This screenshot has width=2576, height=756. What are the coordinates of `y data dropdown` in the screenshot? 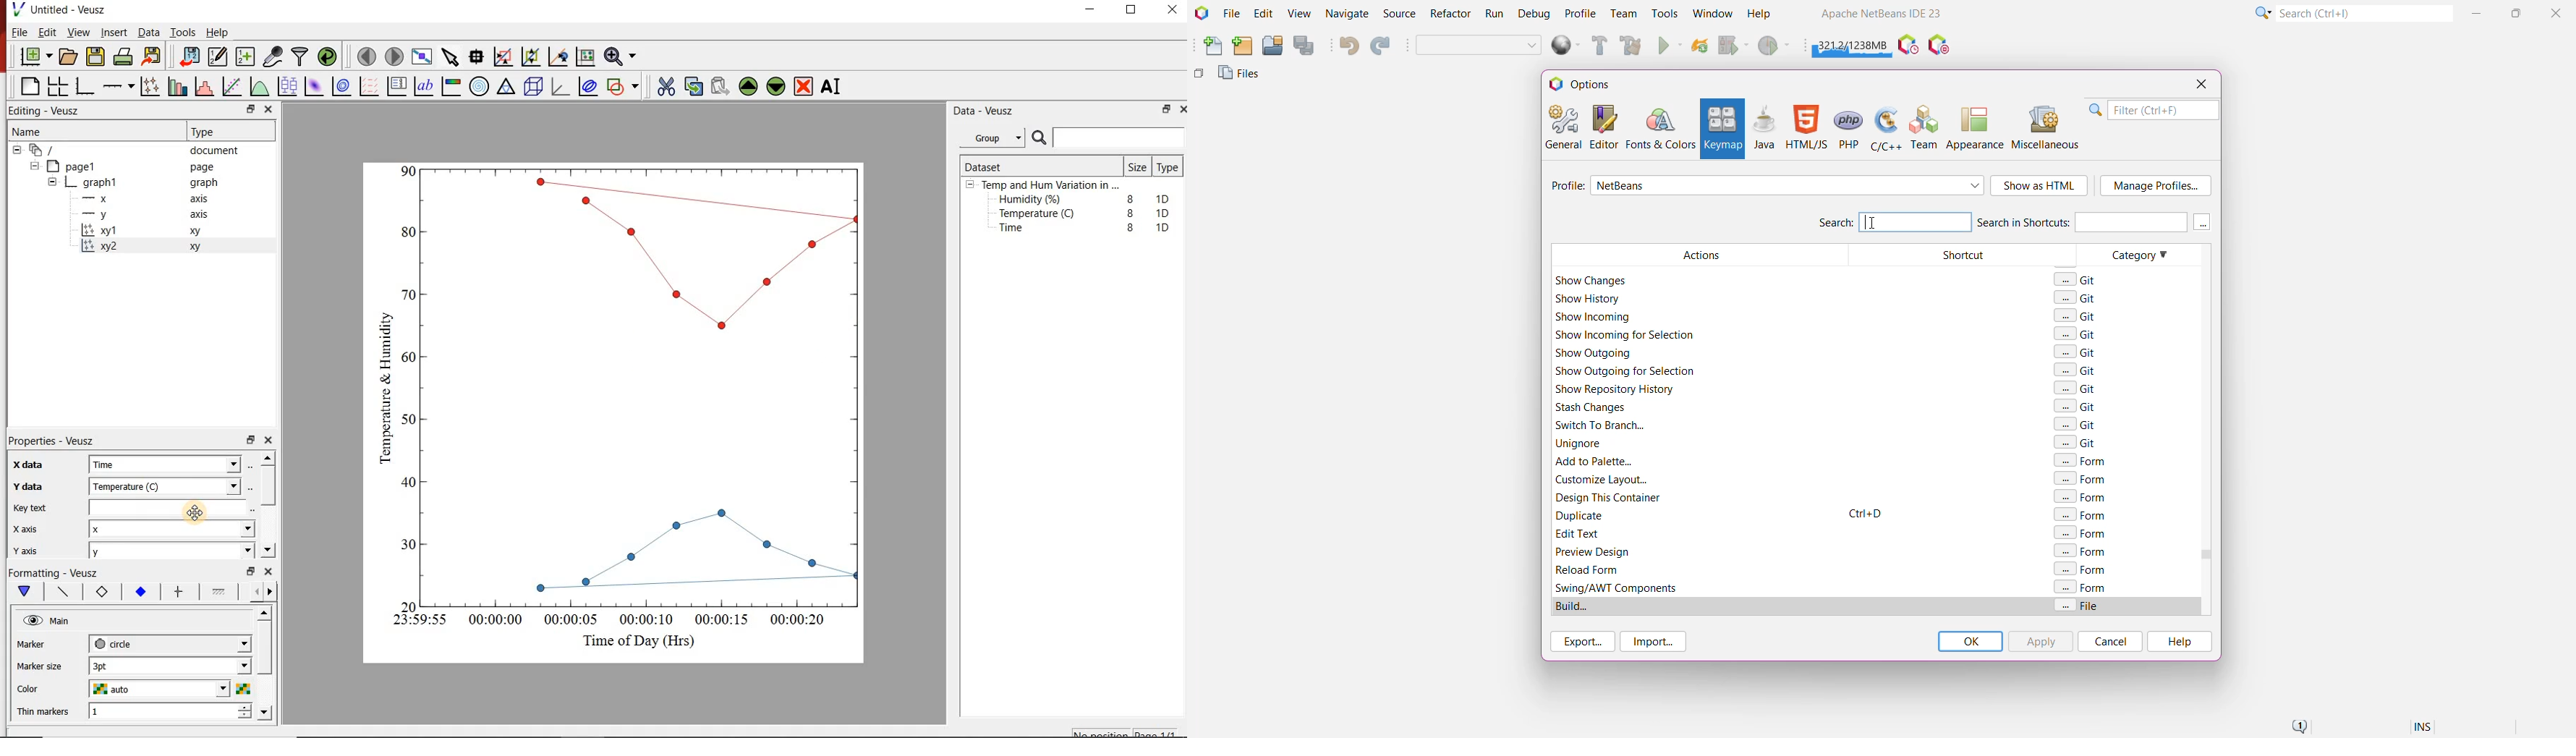 It's located at (211, 486).